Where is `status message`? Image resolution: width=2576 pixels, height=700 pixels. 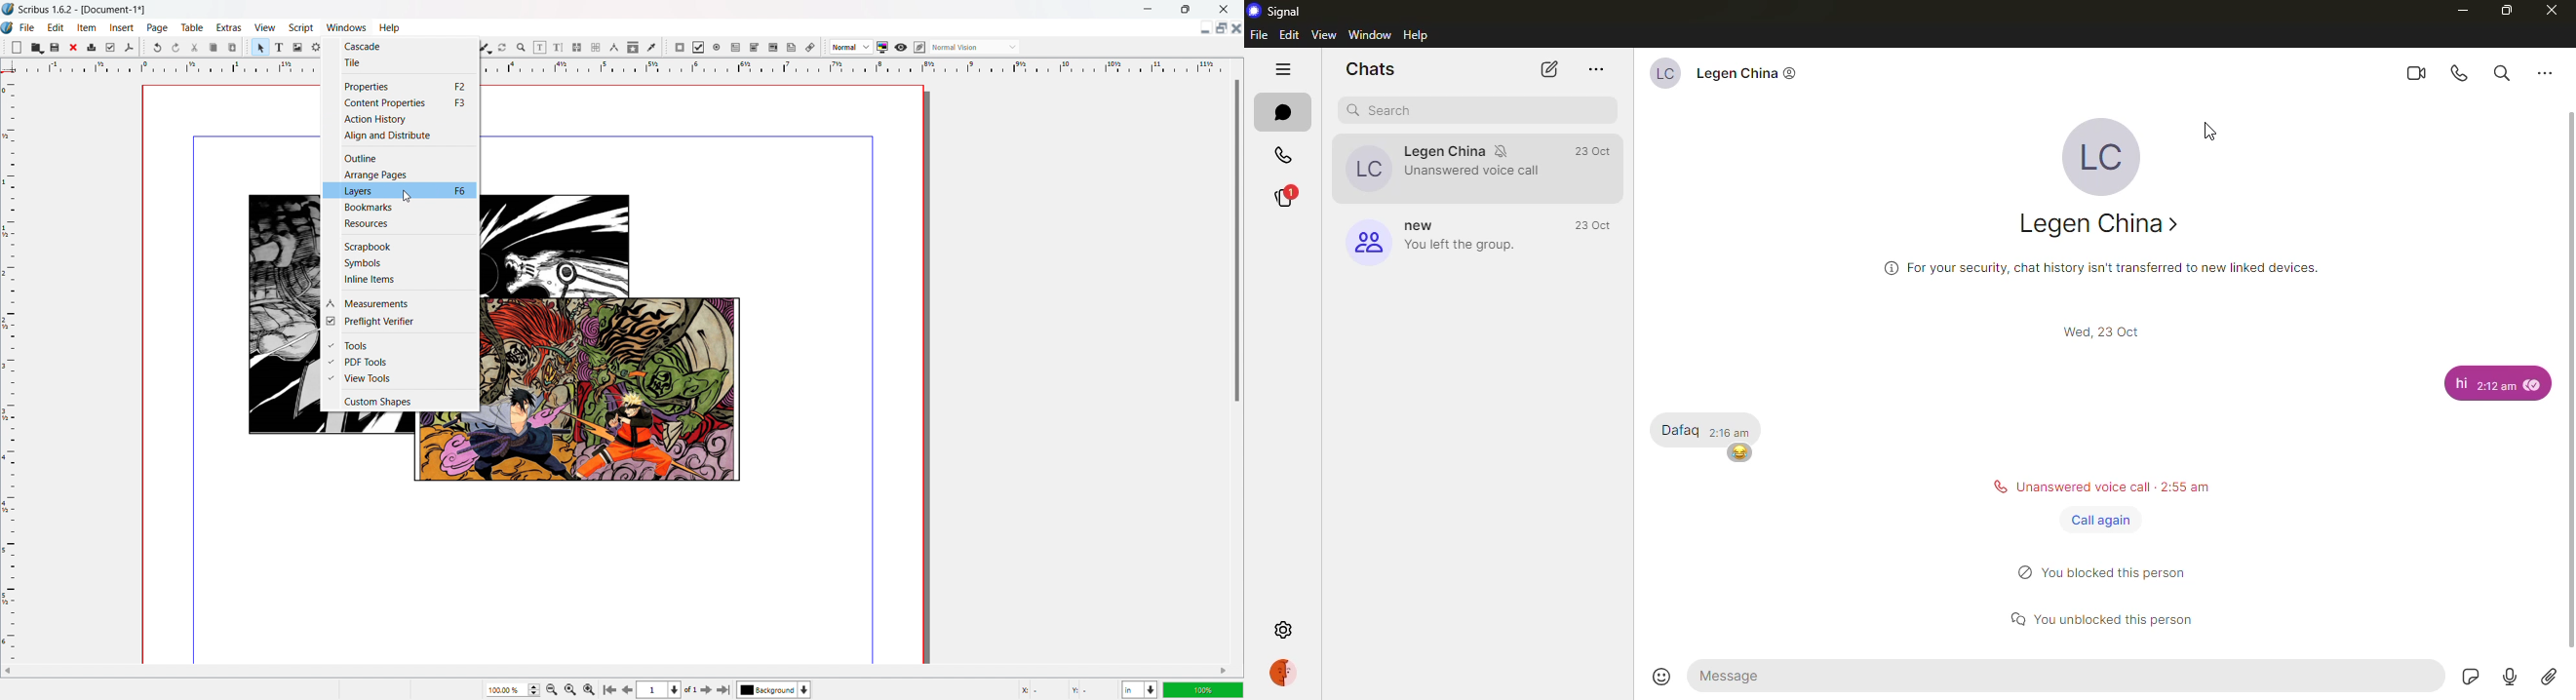 status message is located at coordinates (2114, 615).